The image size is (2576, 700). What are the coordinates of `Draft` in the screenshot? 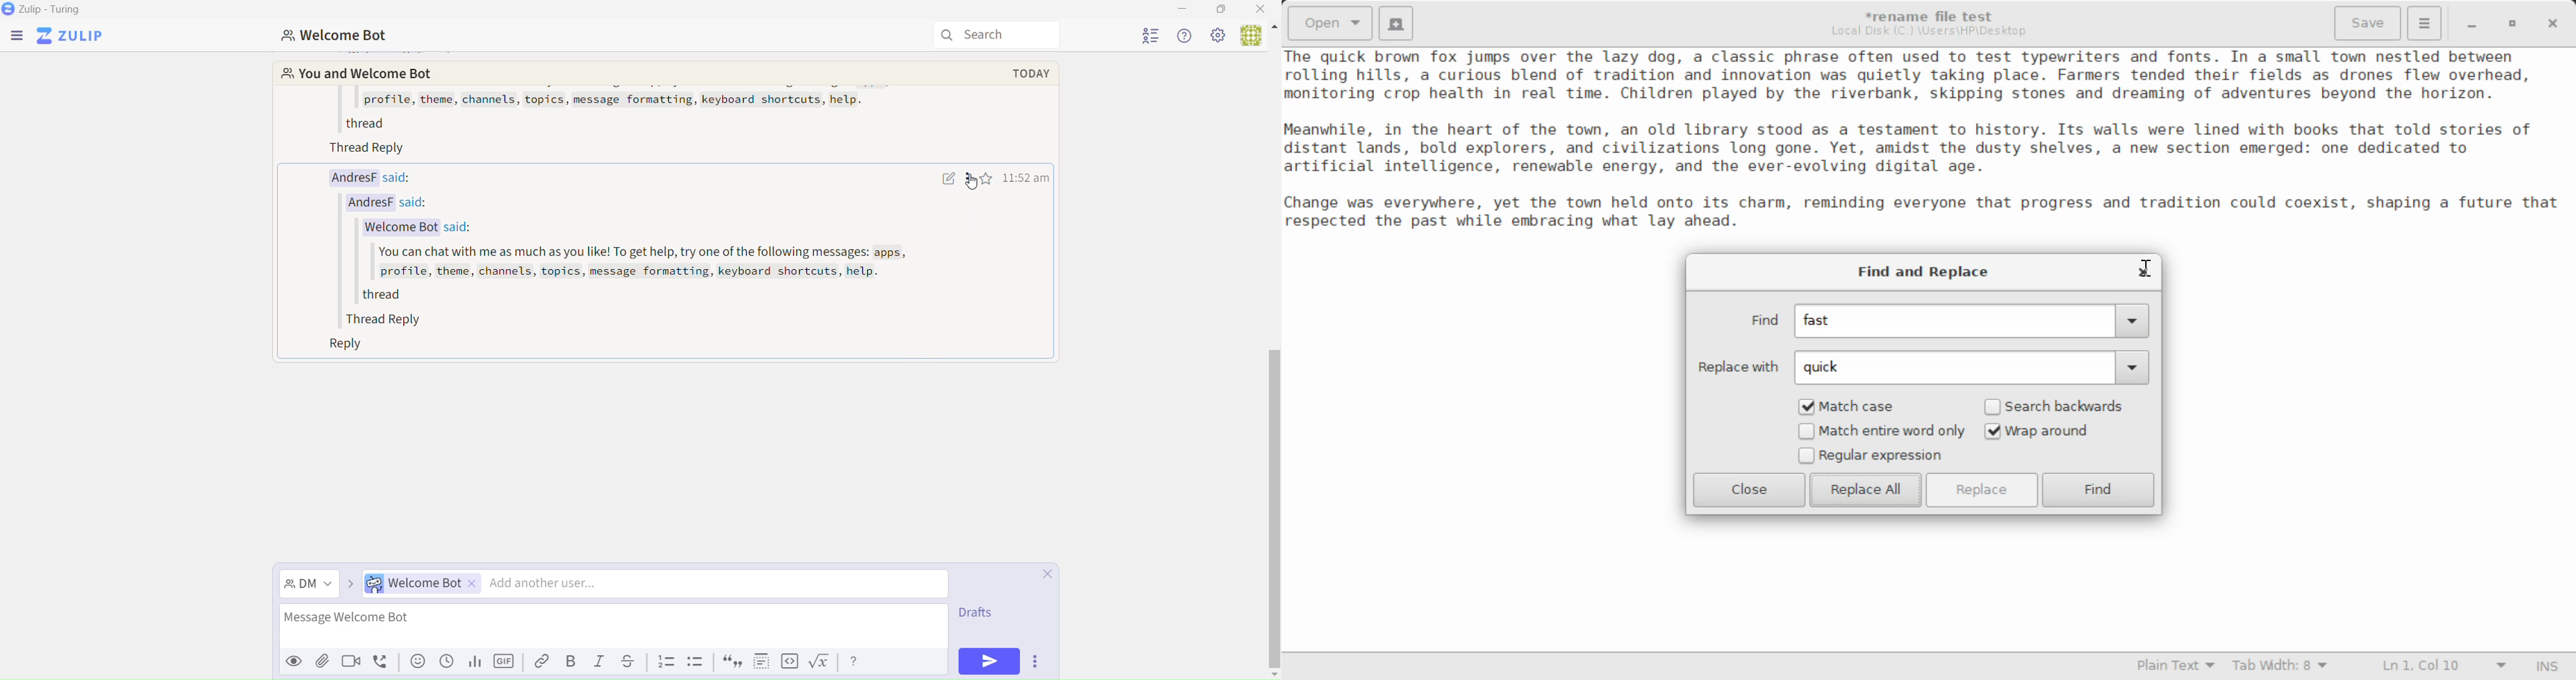 It's located at (972, 614).